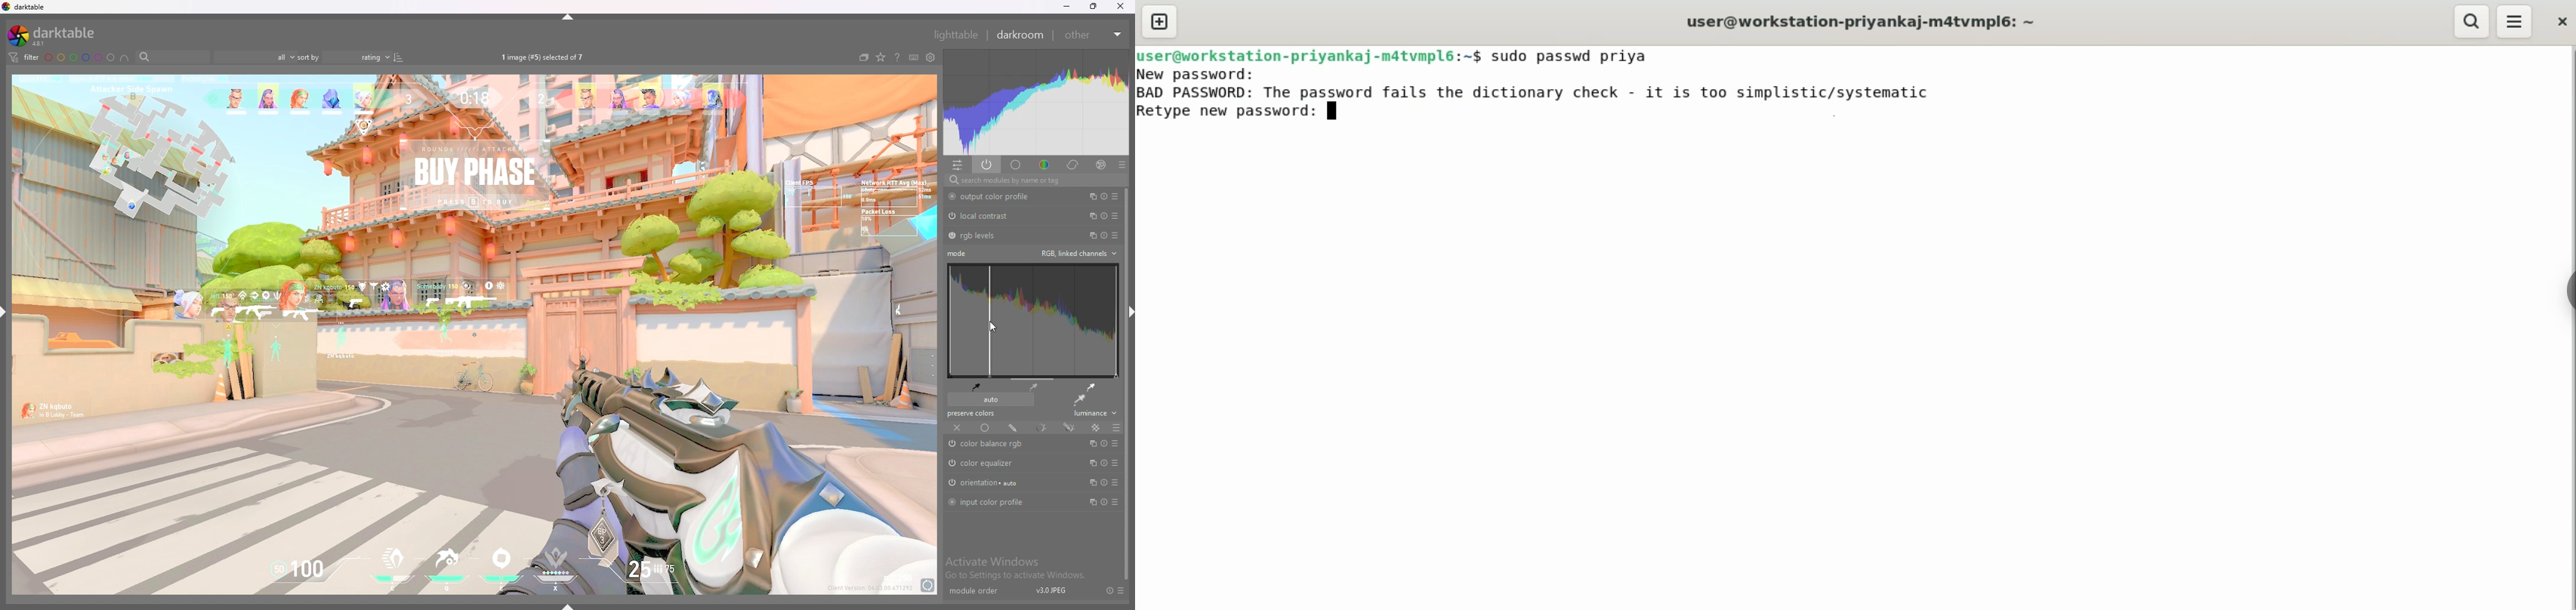 Image resolution: width=2576 pixels, height=616 pixels. What do you see at coordinates (1104, 482) in the screenshot?
I see `reset` at bounding box center [1104, 482].